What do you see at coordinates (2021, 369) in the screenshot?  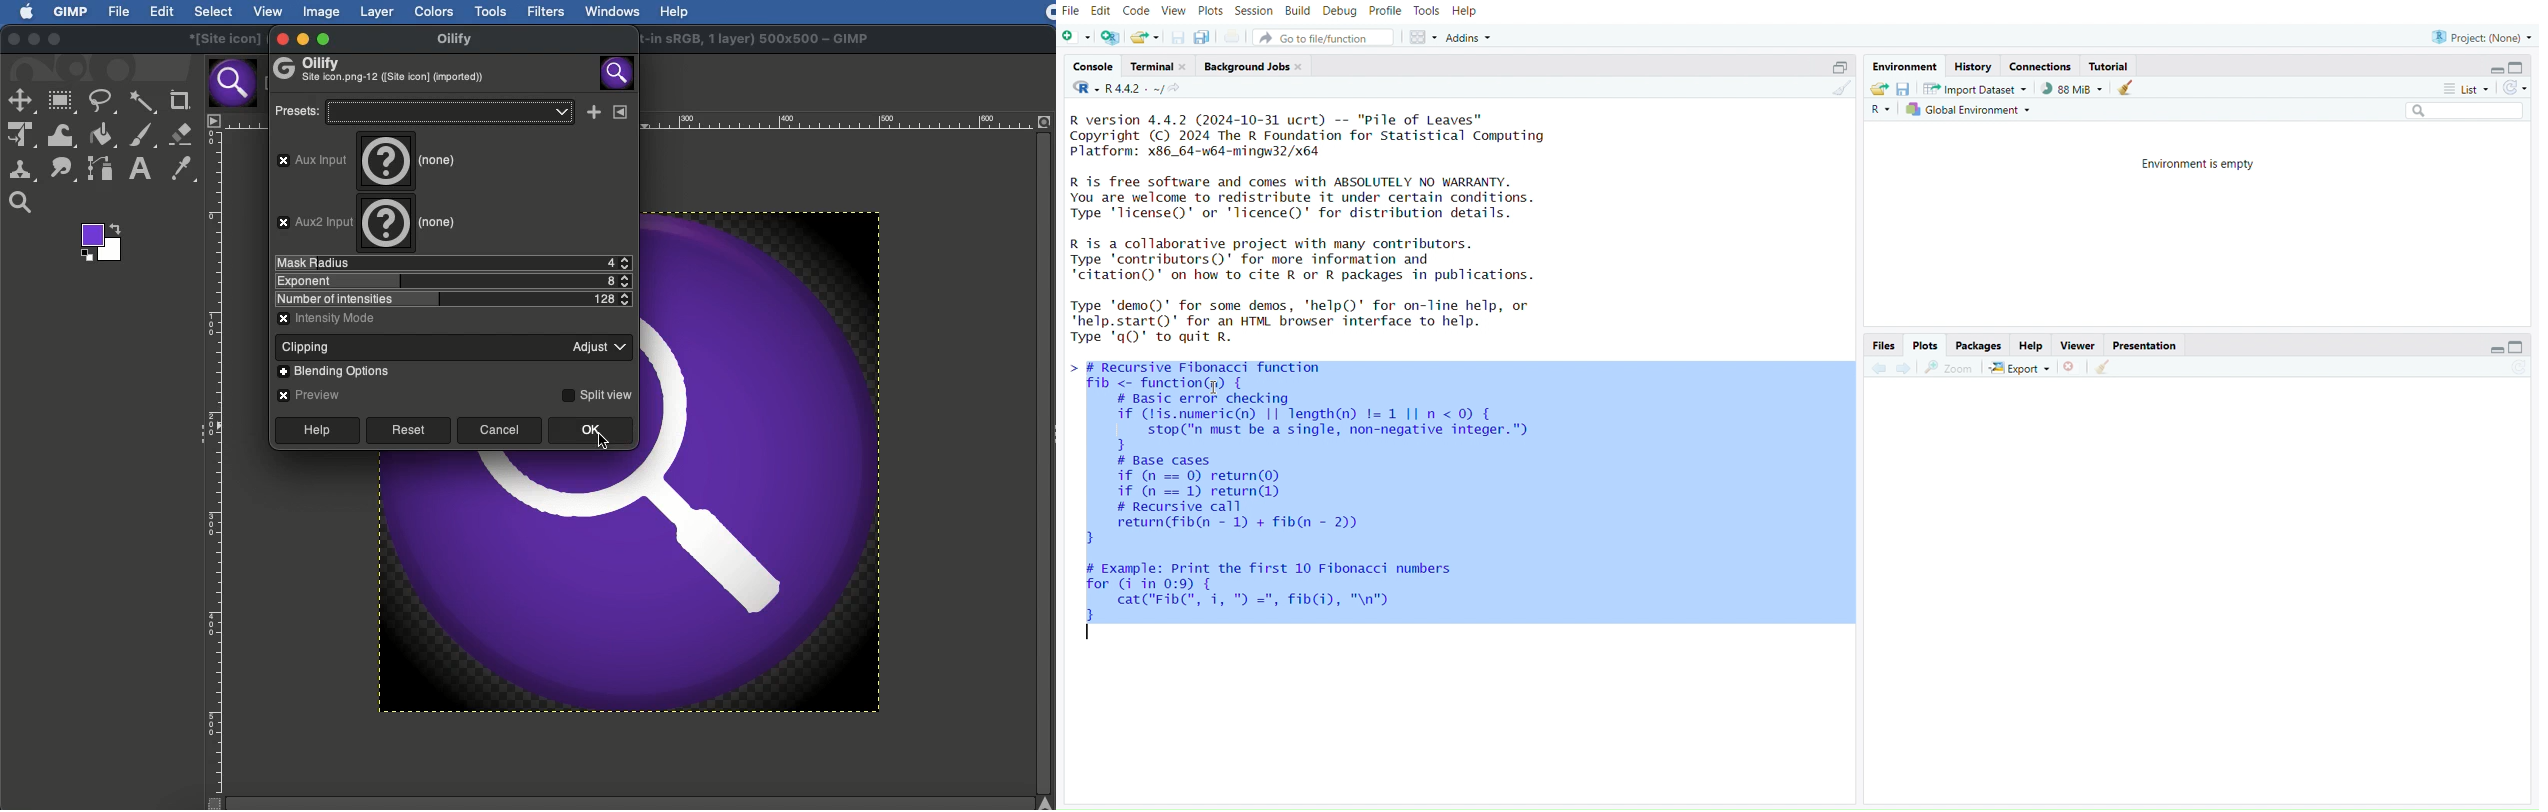 I see `export` at bounding box center [2021, 369].